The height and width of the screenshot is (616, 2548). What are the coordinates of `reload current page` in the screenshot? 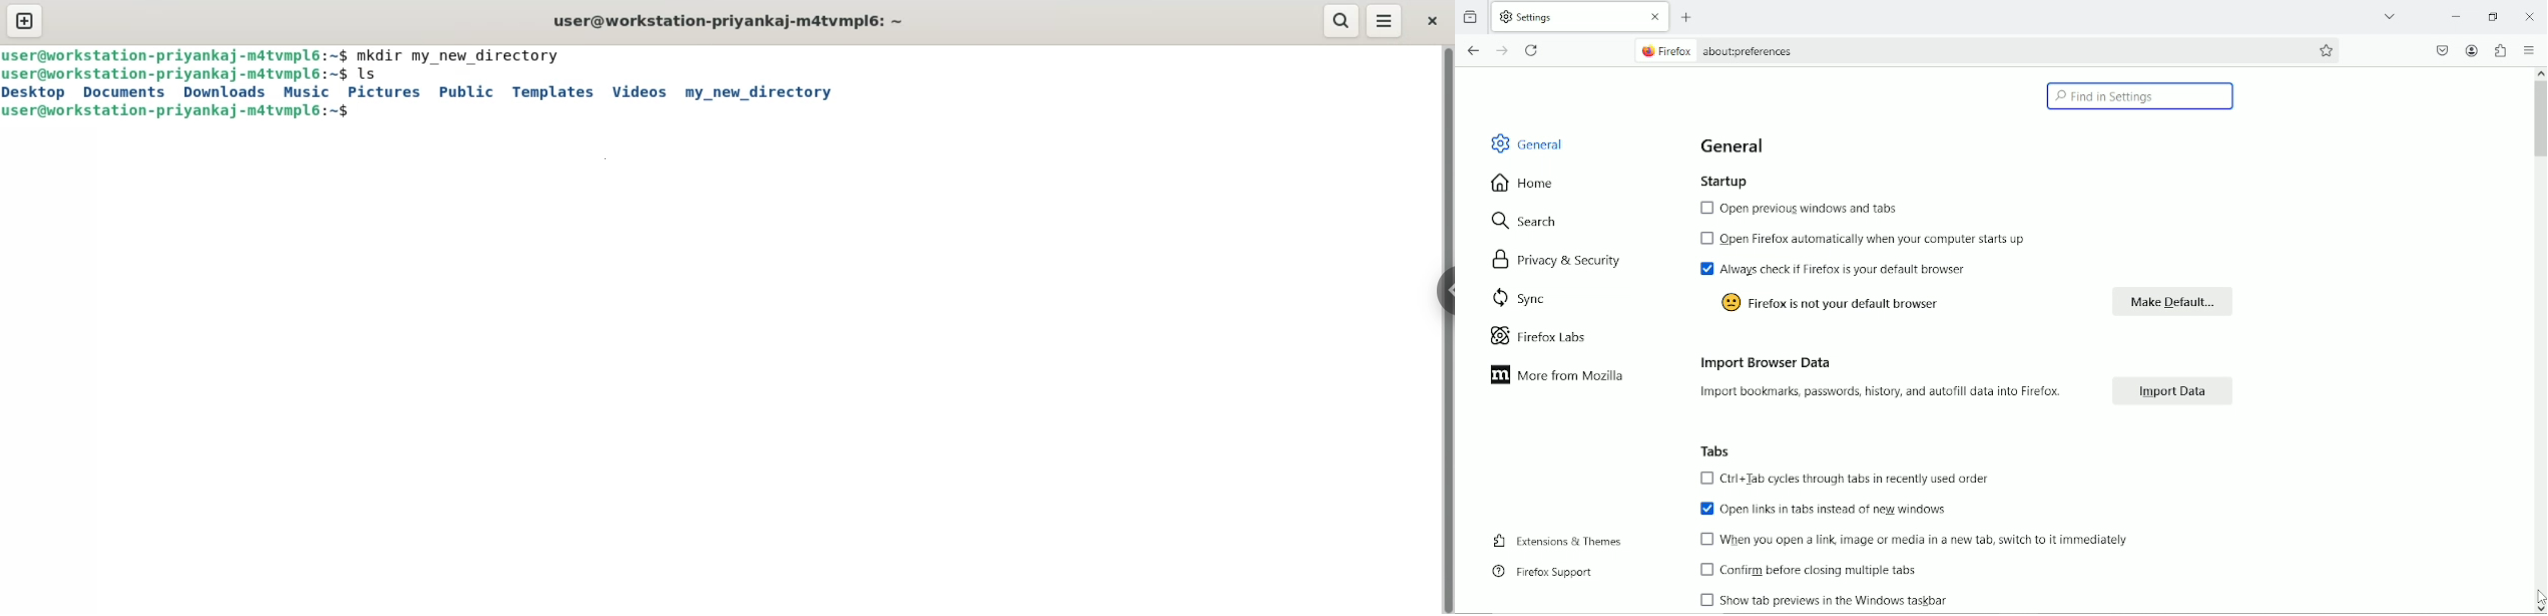 It's located at (1533, 49).